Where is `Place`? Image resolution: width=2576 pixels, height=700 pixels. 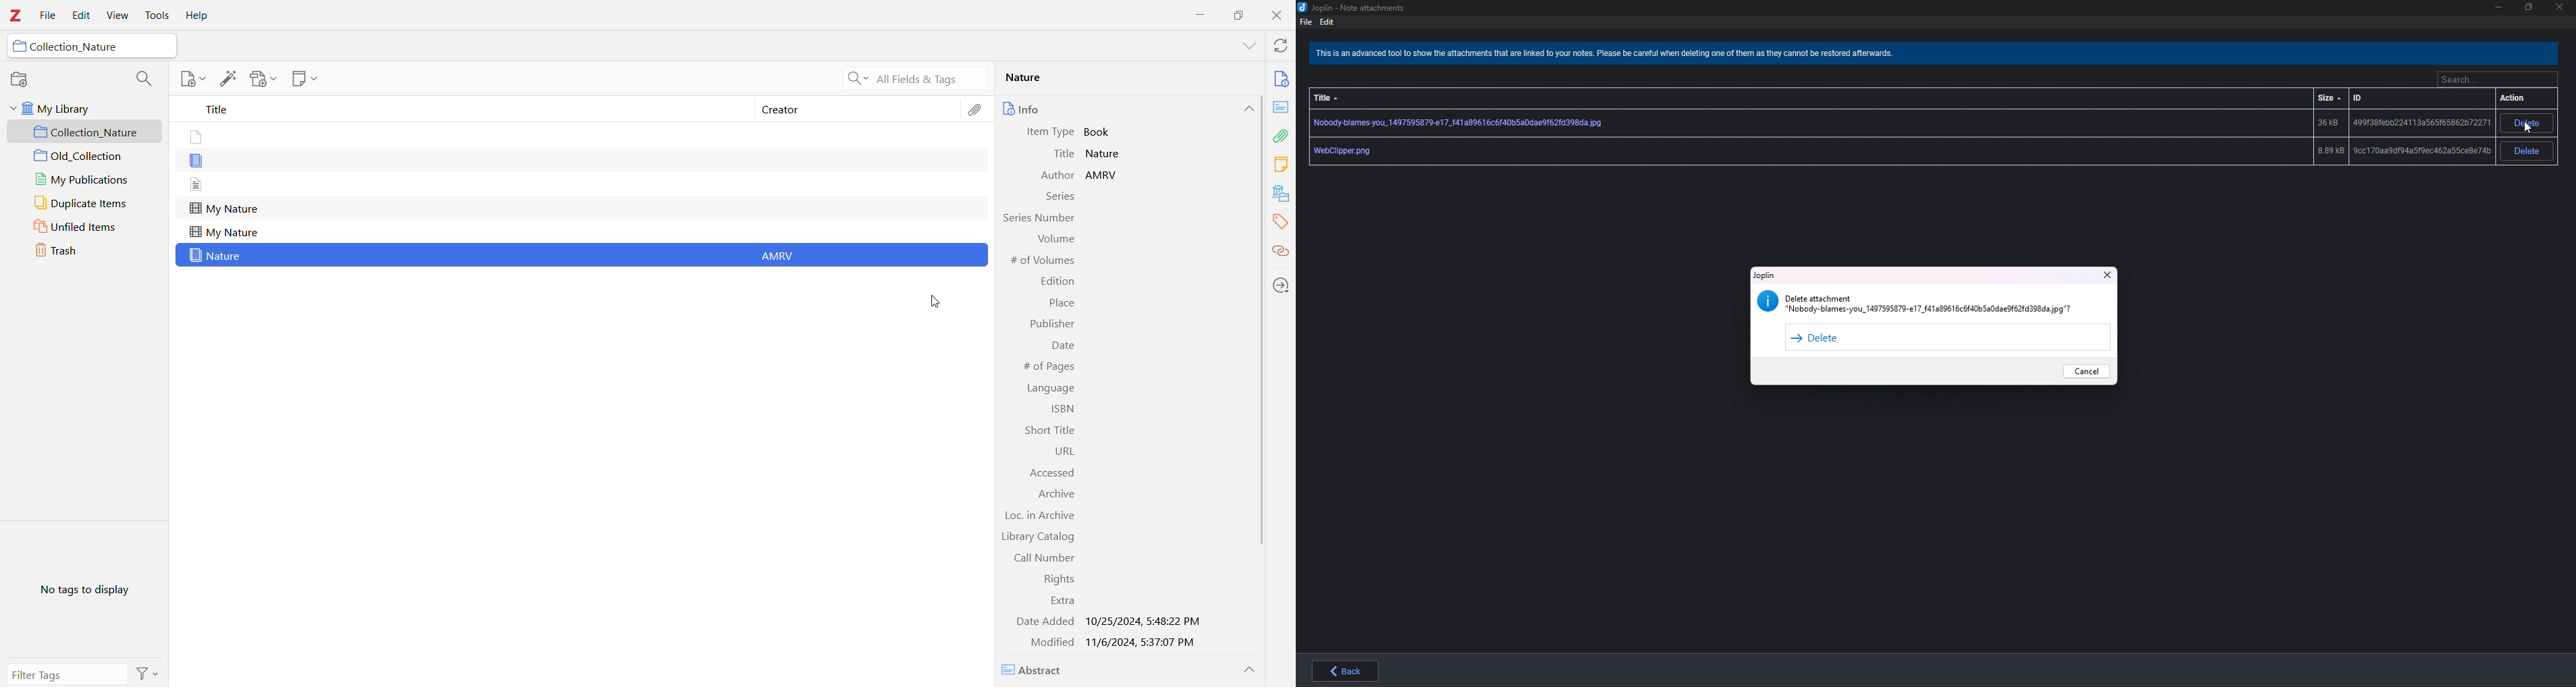
Place is located at coordinates (1061, 304).